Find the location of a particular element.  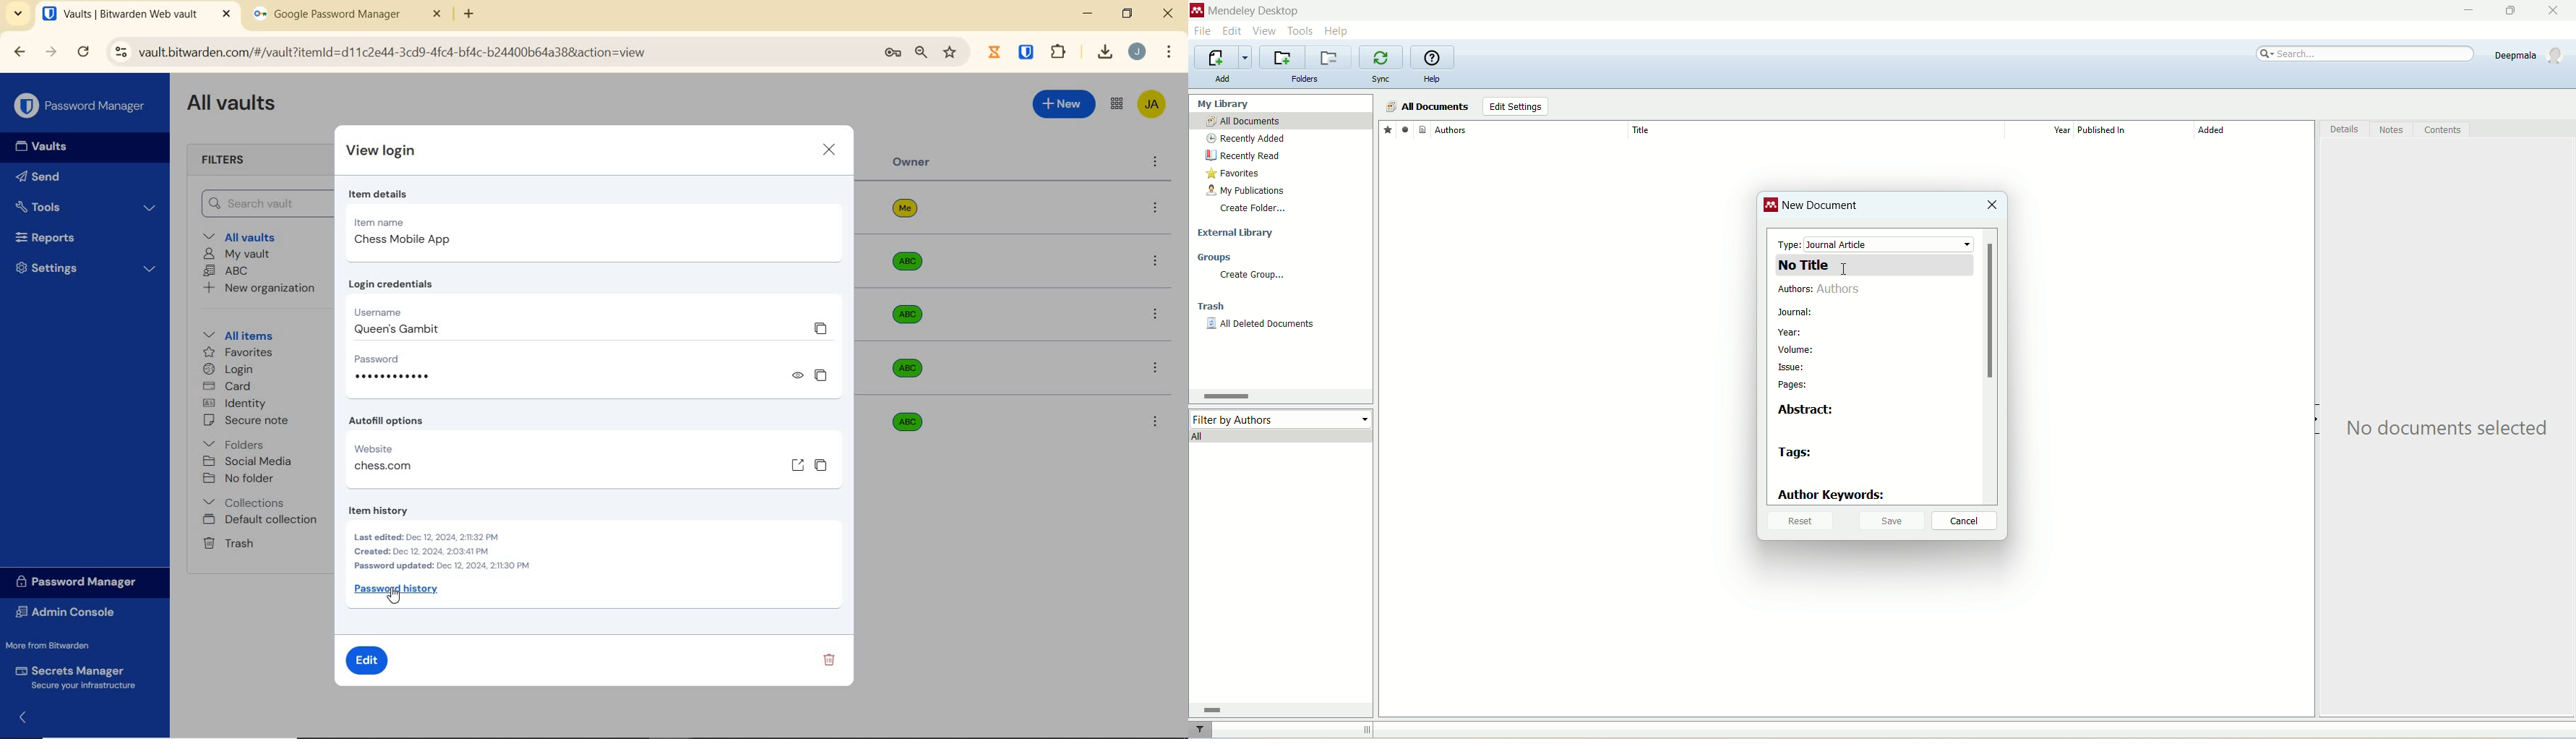

content is located at coordinates (2442, 130).